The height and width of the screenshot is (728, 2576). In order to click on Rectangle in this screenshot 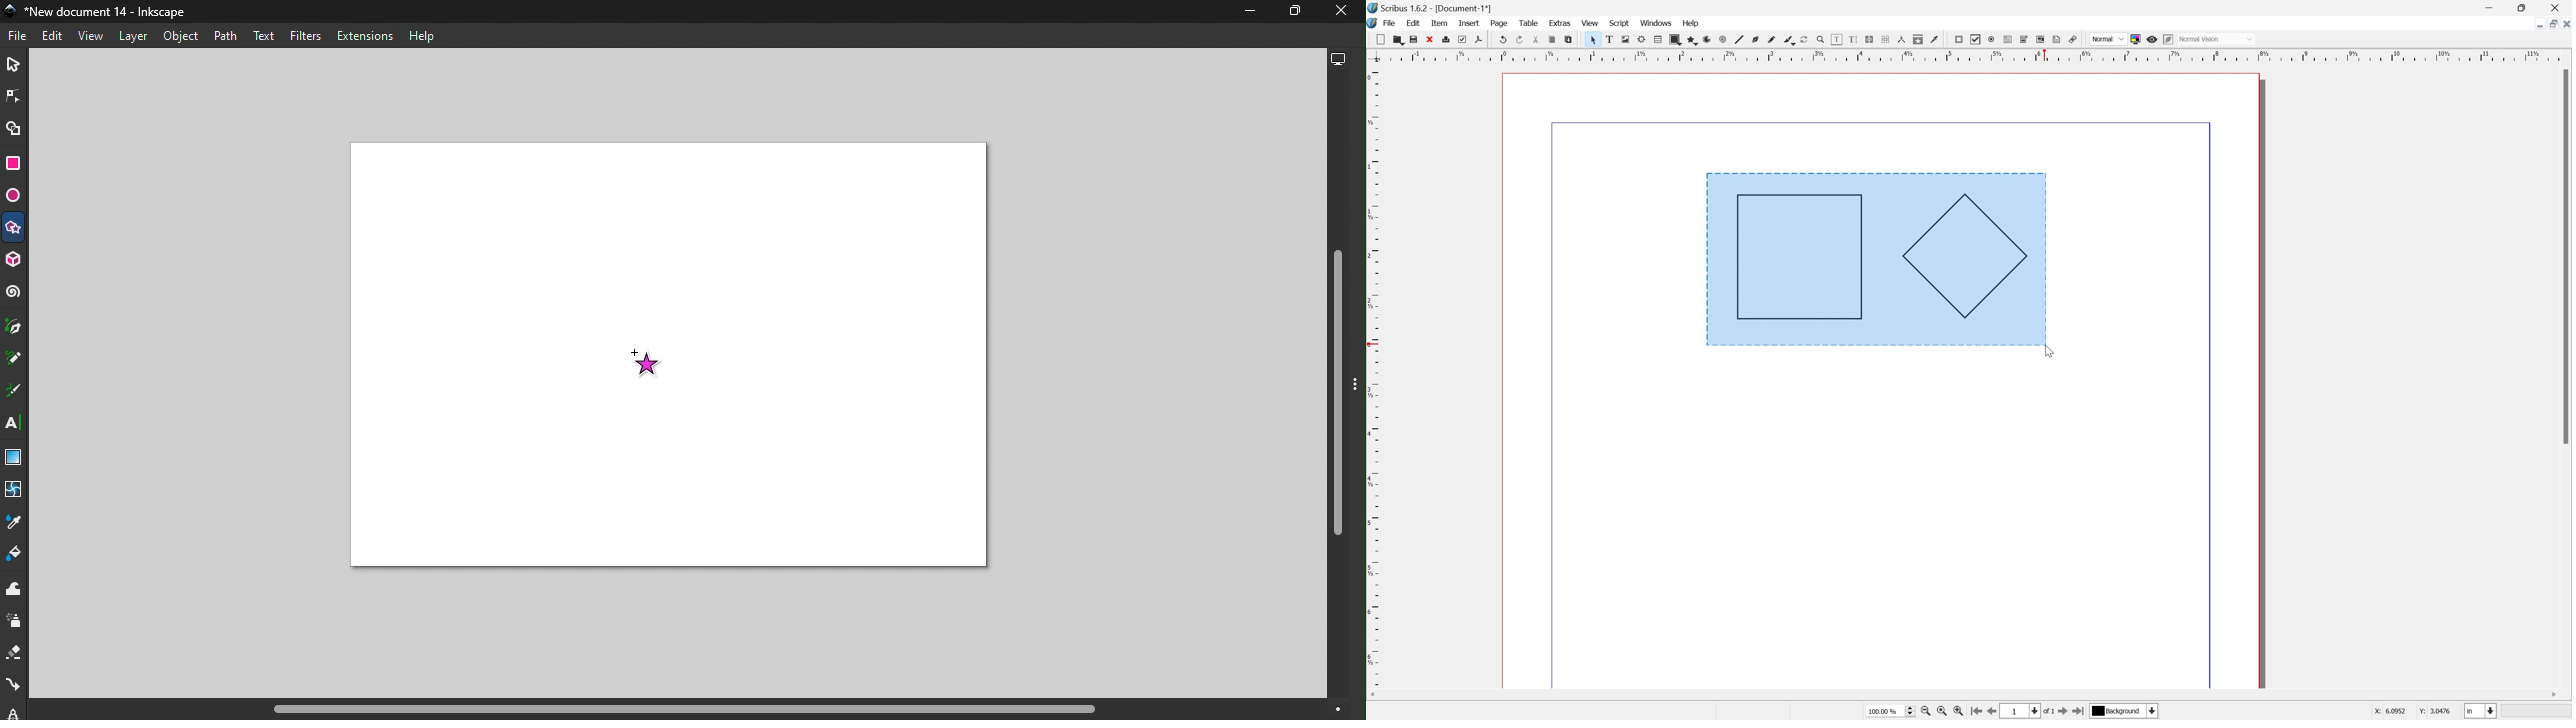, I will do `click(1799, 258)`.